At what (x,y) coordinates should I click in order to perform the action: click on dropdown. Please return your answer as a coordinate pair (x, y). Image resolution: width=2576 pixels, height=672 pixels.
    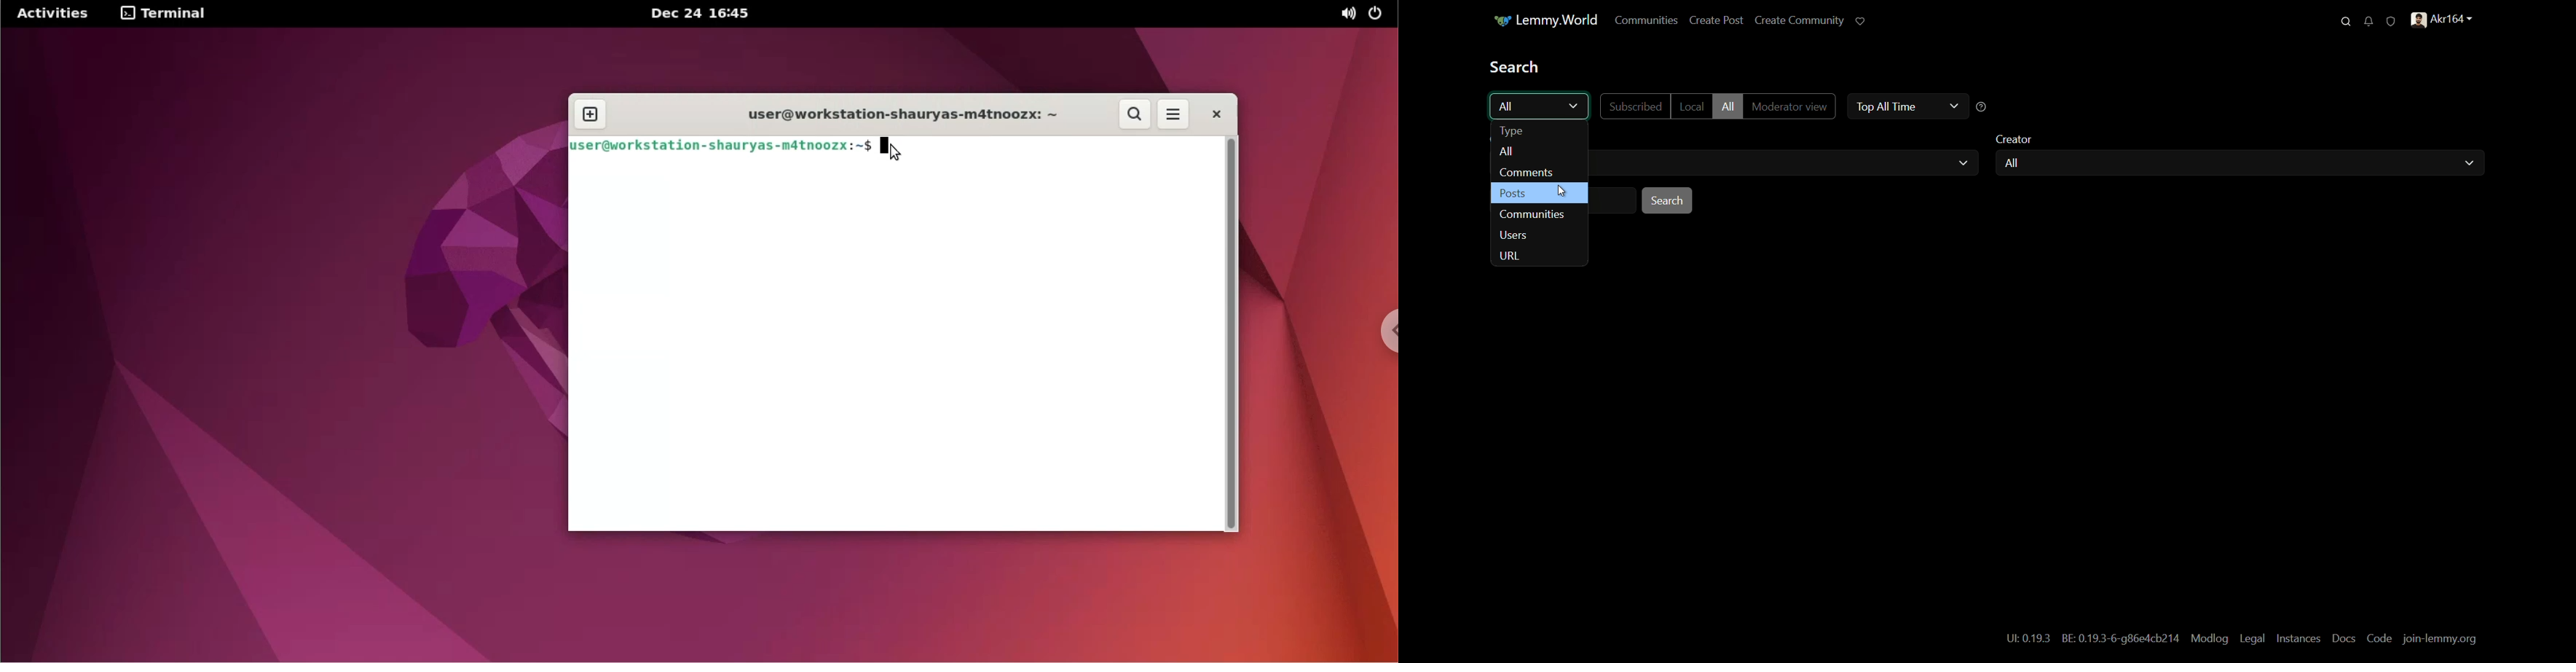
    Looking at the image, I should click on (1953, 106).